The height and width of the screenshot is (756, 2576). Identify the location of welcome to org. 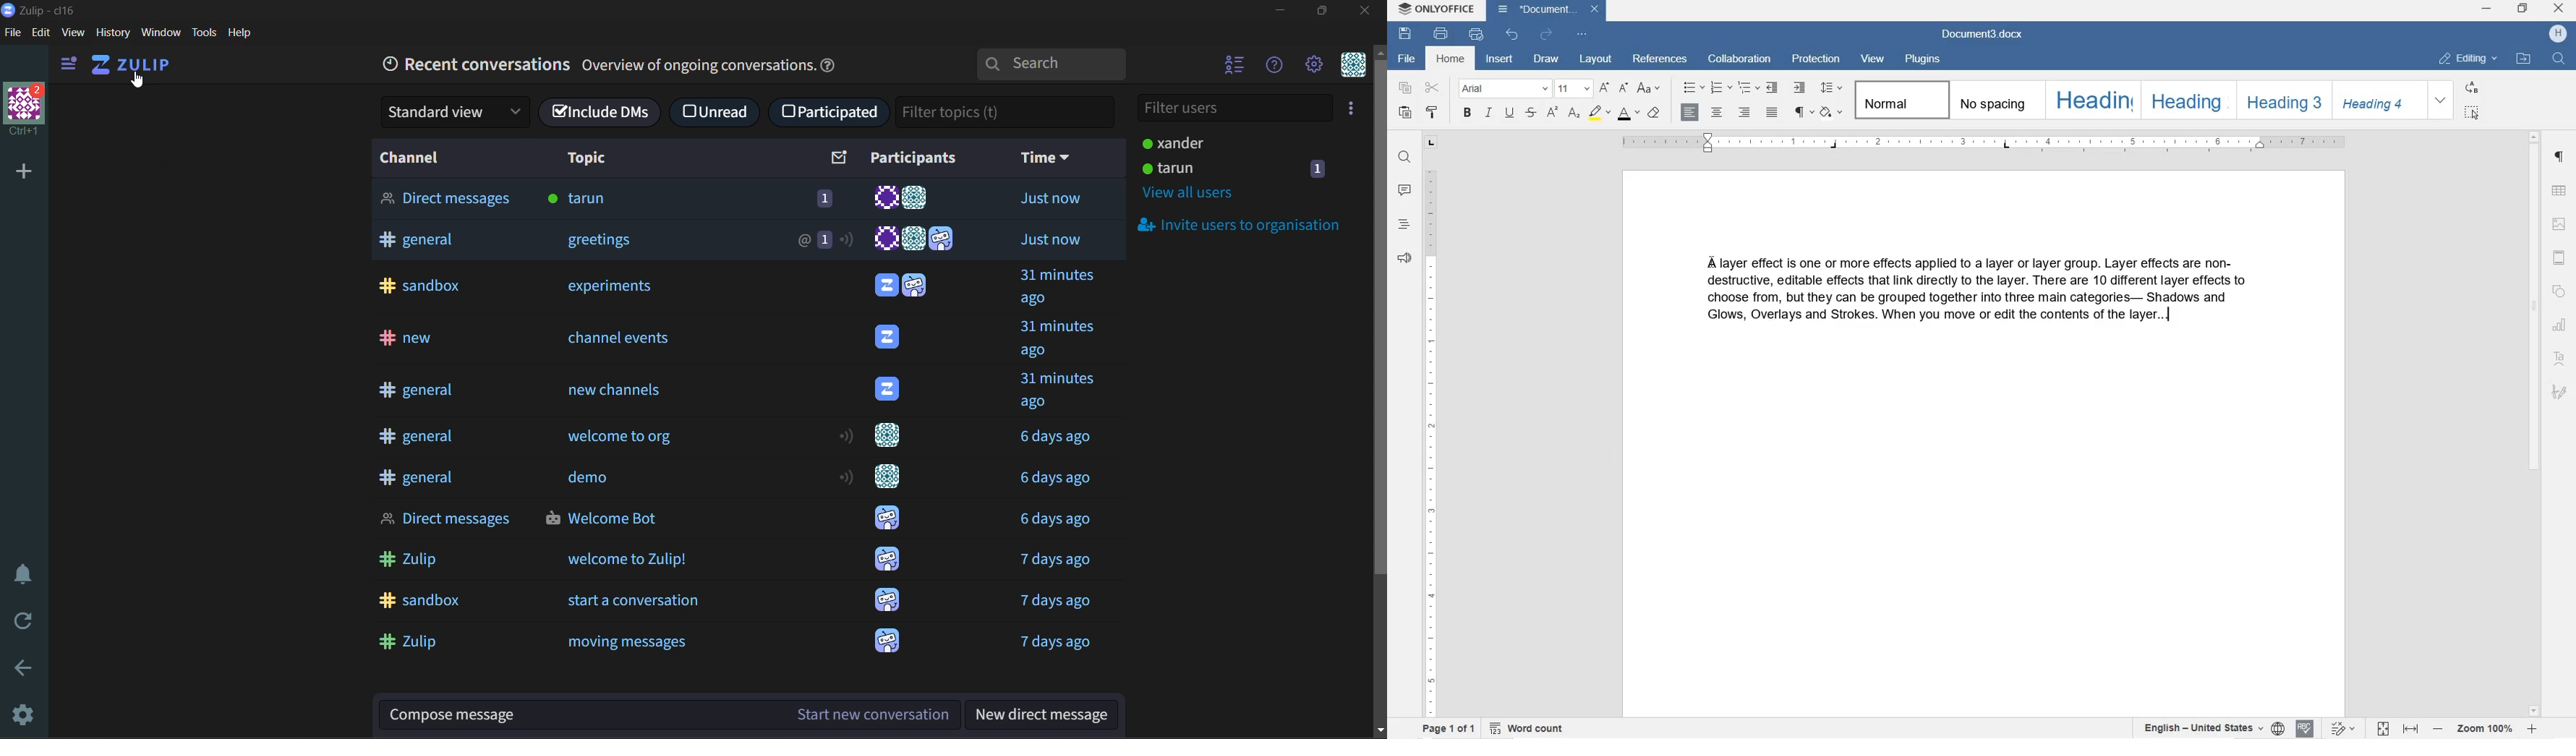
(628, 439).